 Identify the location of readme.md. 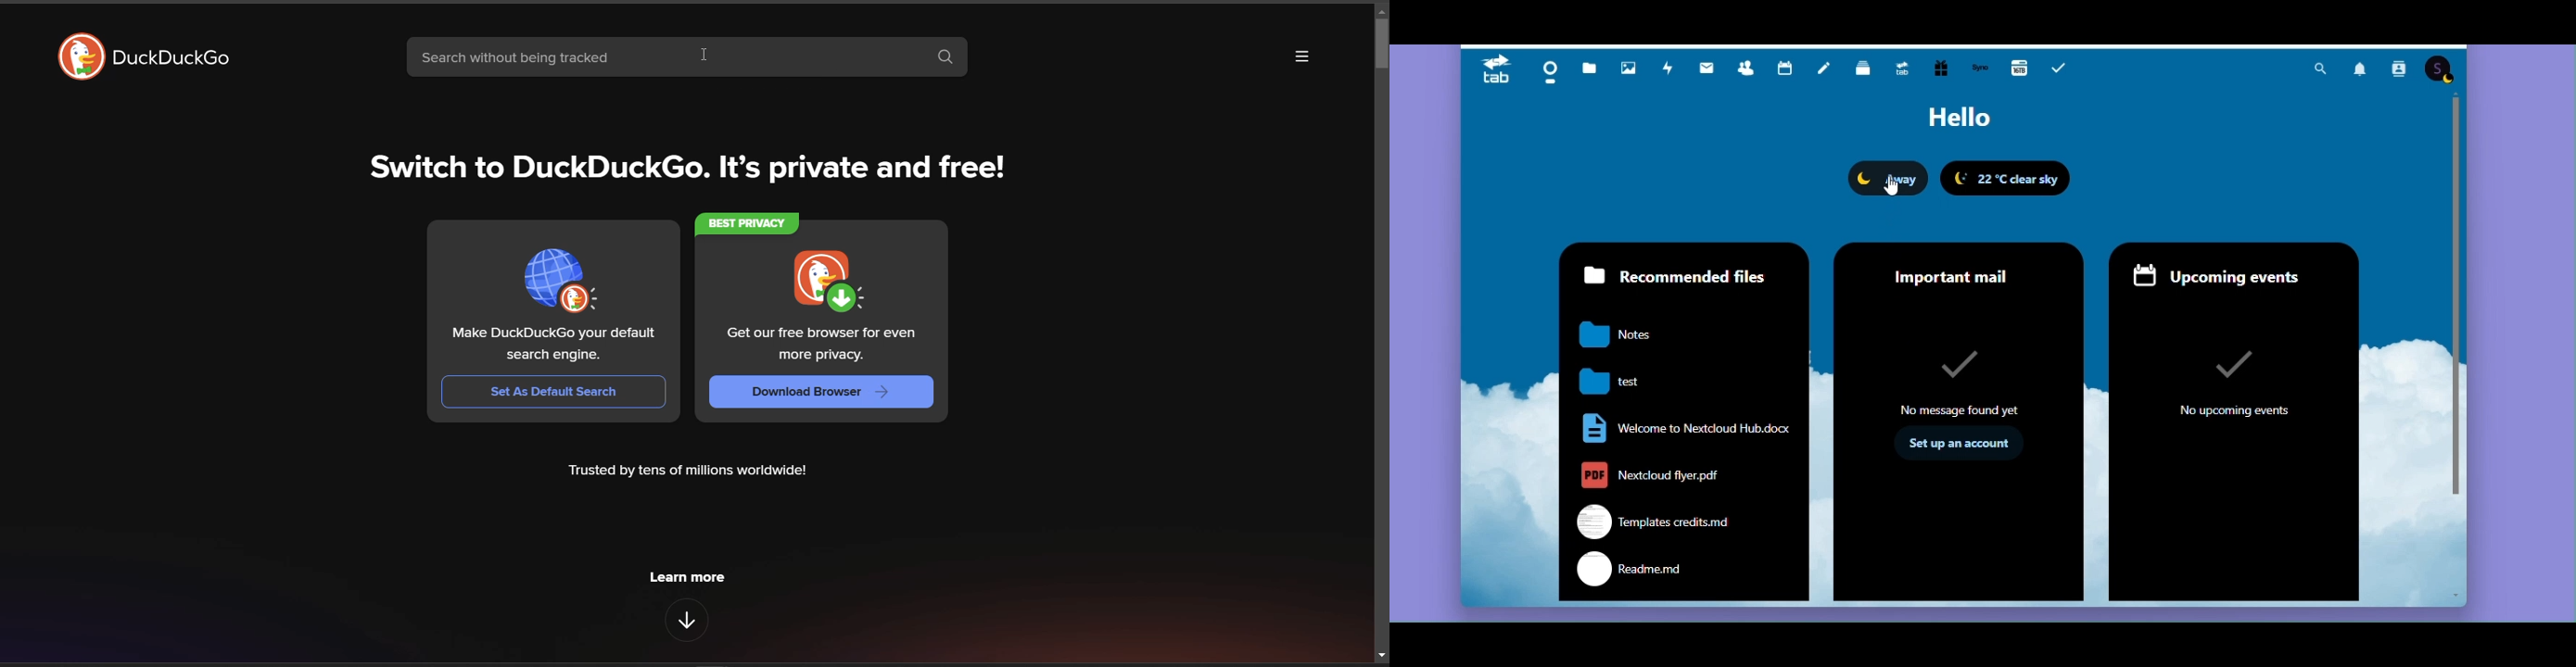
(1680, 574).